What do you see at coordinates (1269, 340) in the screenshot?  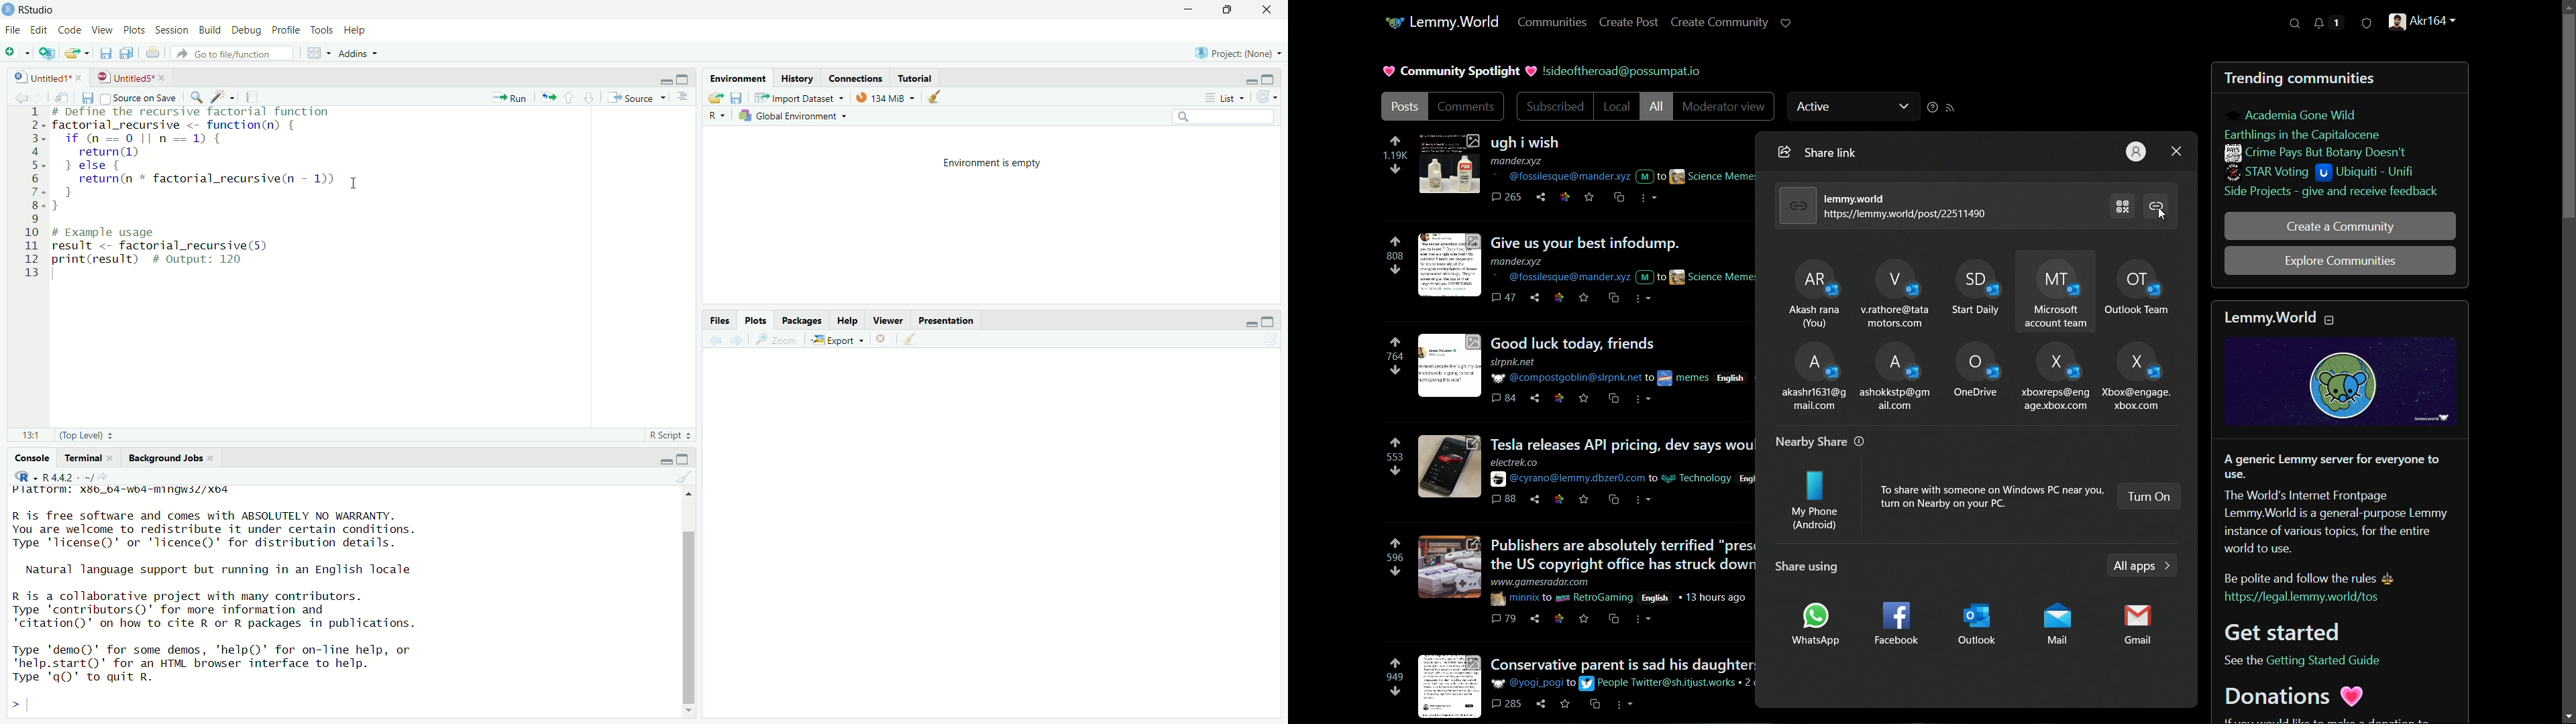 I see `Refresh current plot` at bounding box center [1269, 340].